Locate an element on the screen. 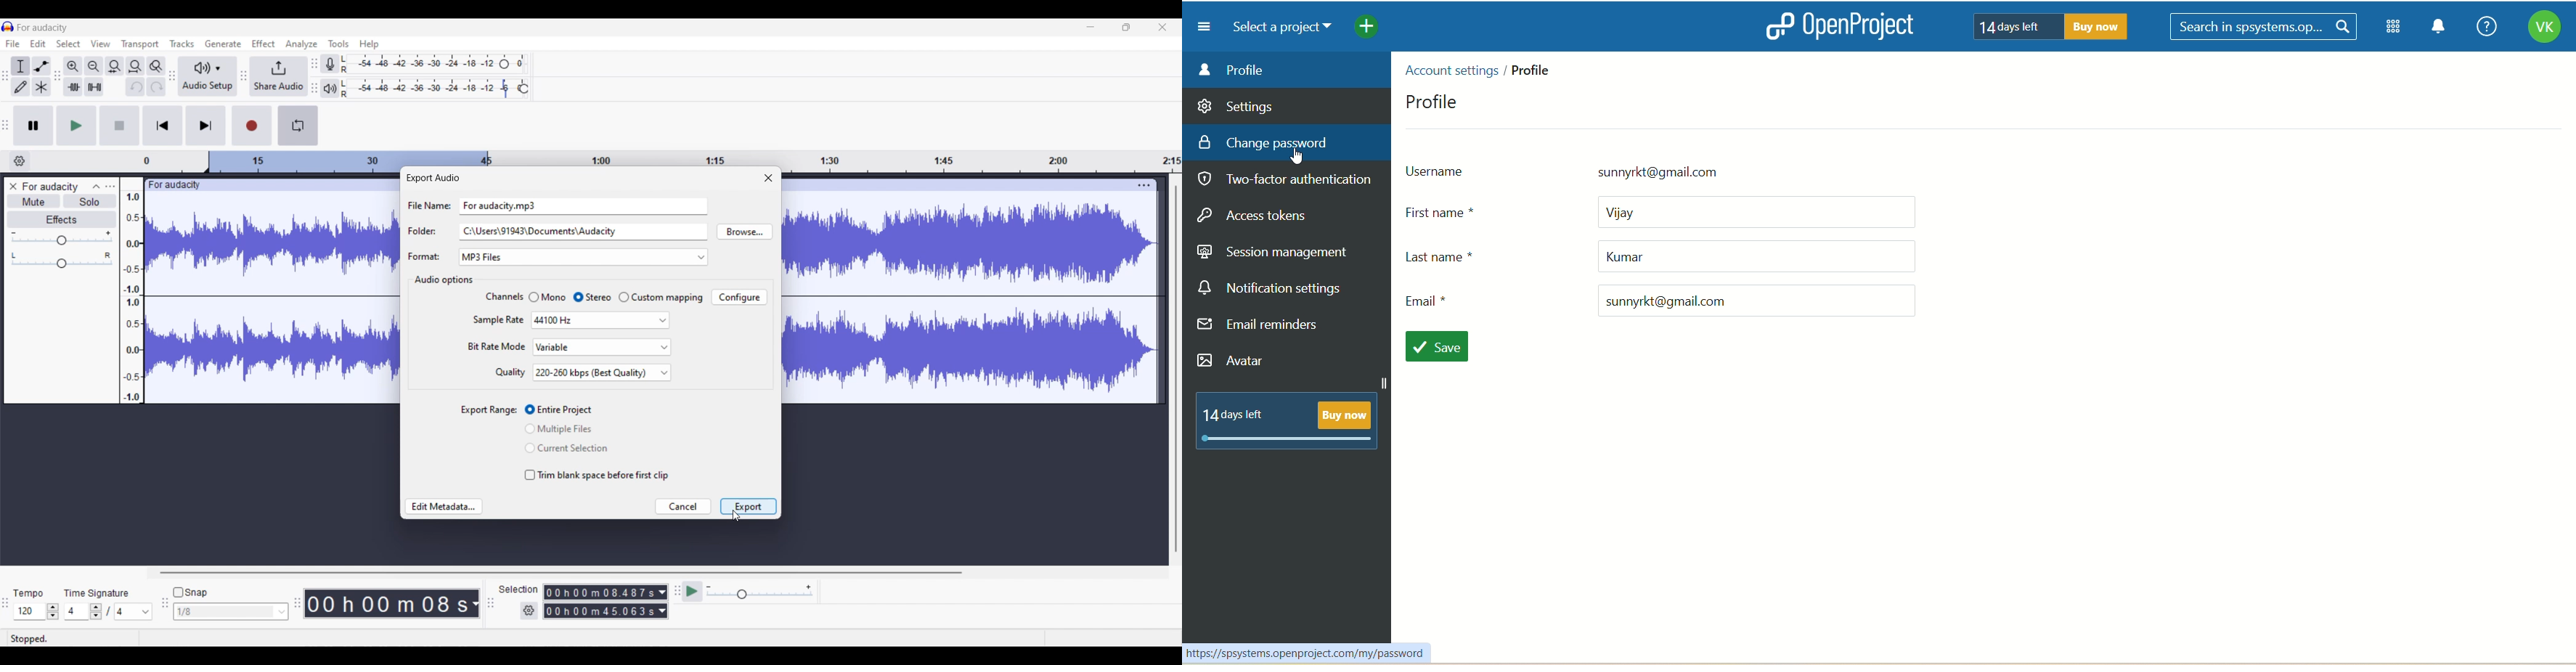 The width and height of the screenshot is (2576, 672). File menu is located at coordinates (13, 43).